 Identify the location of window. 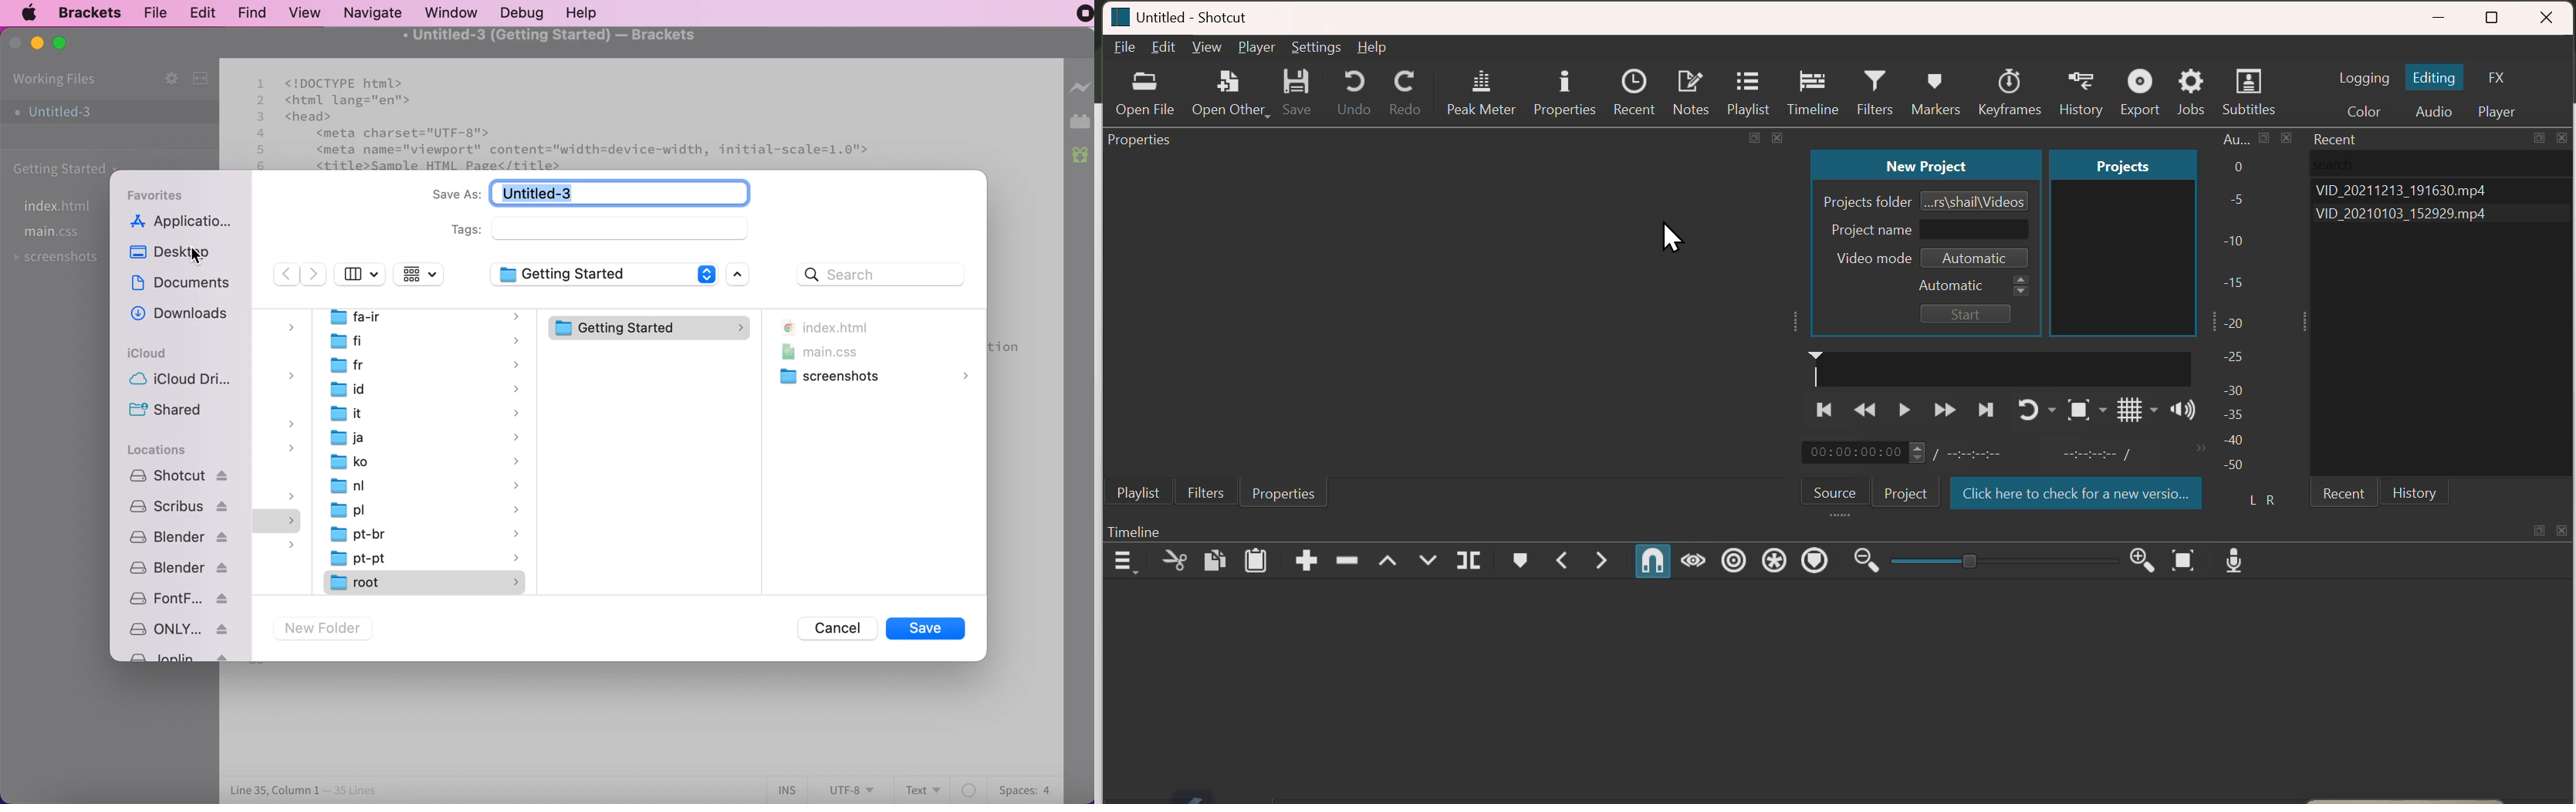
(453, 12).